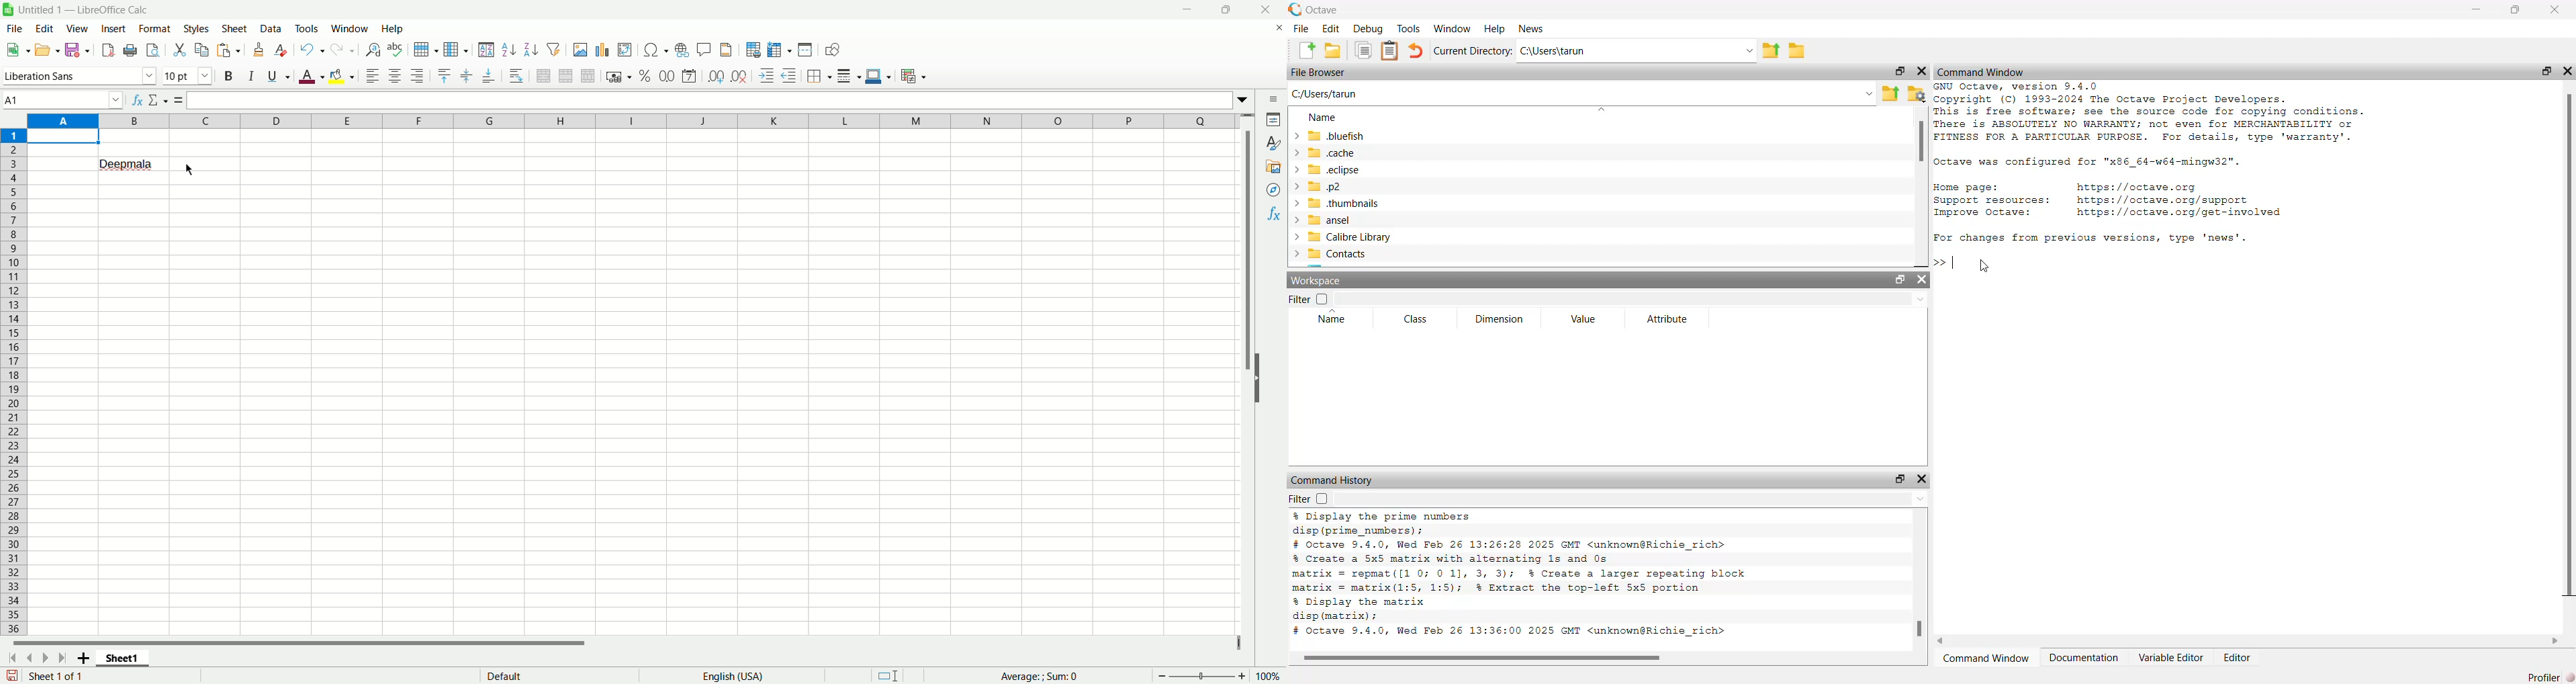 Image resolution: width=2576 pixels, height=700 pixels. Describe the element at coordinates (1193, 8) in the screenshot. I see `Minimize` at that location.